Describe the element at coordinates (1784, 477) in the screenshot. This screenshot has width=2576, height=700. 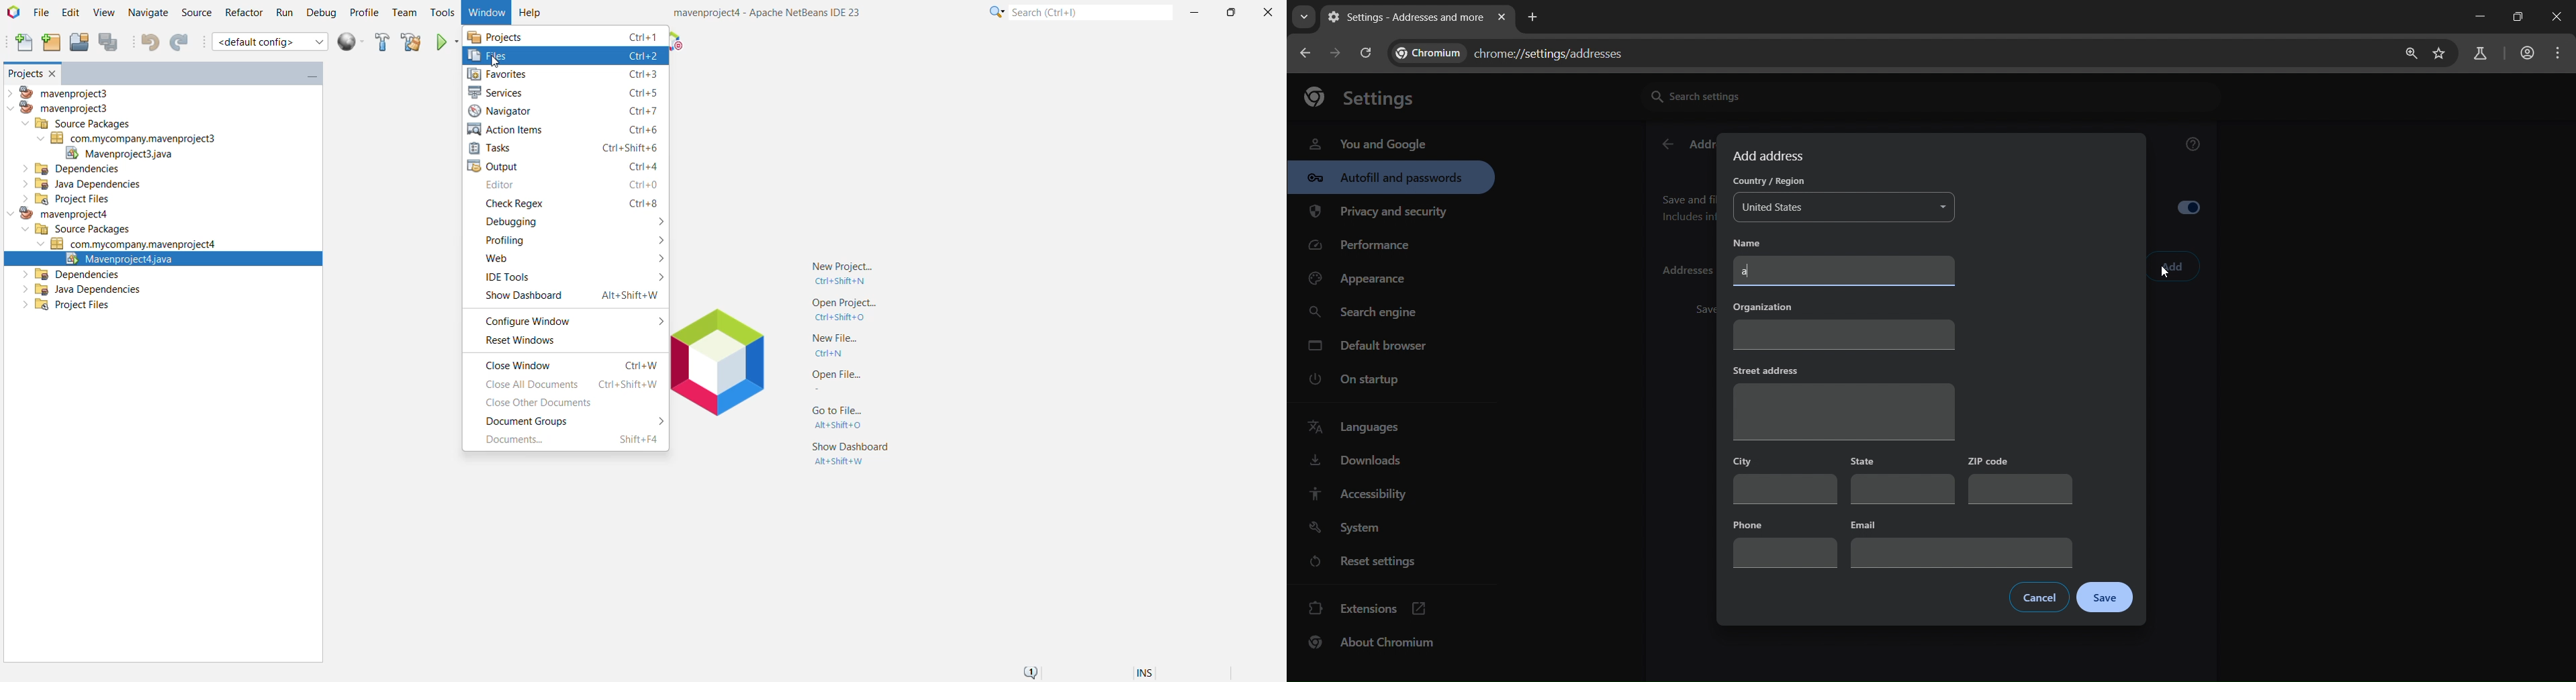
I see `city` at that location.